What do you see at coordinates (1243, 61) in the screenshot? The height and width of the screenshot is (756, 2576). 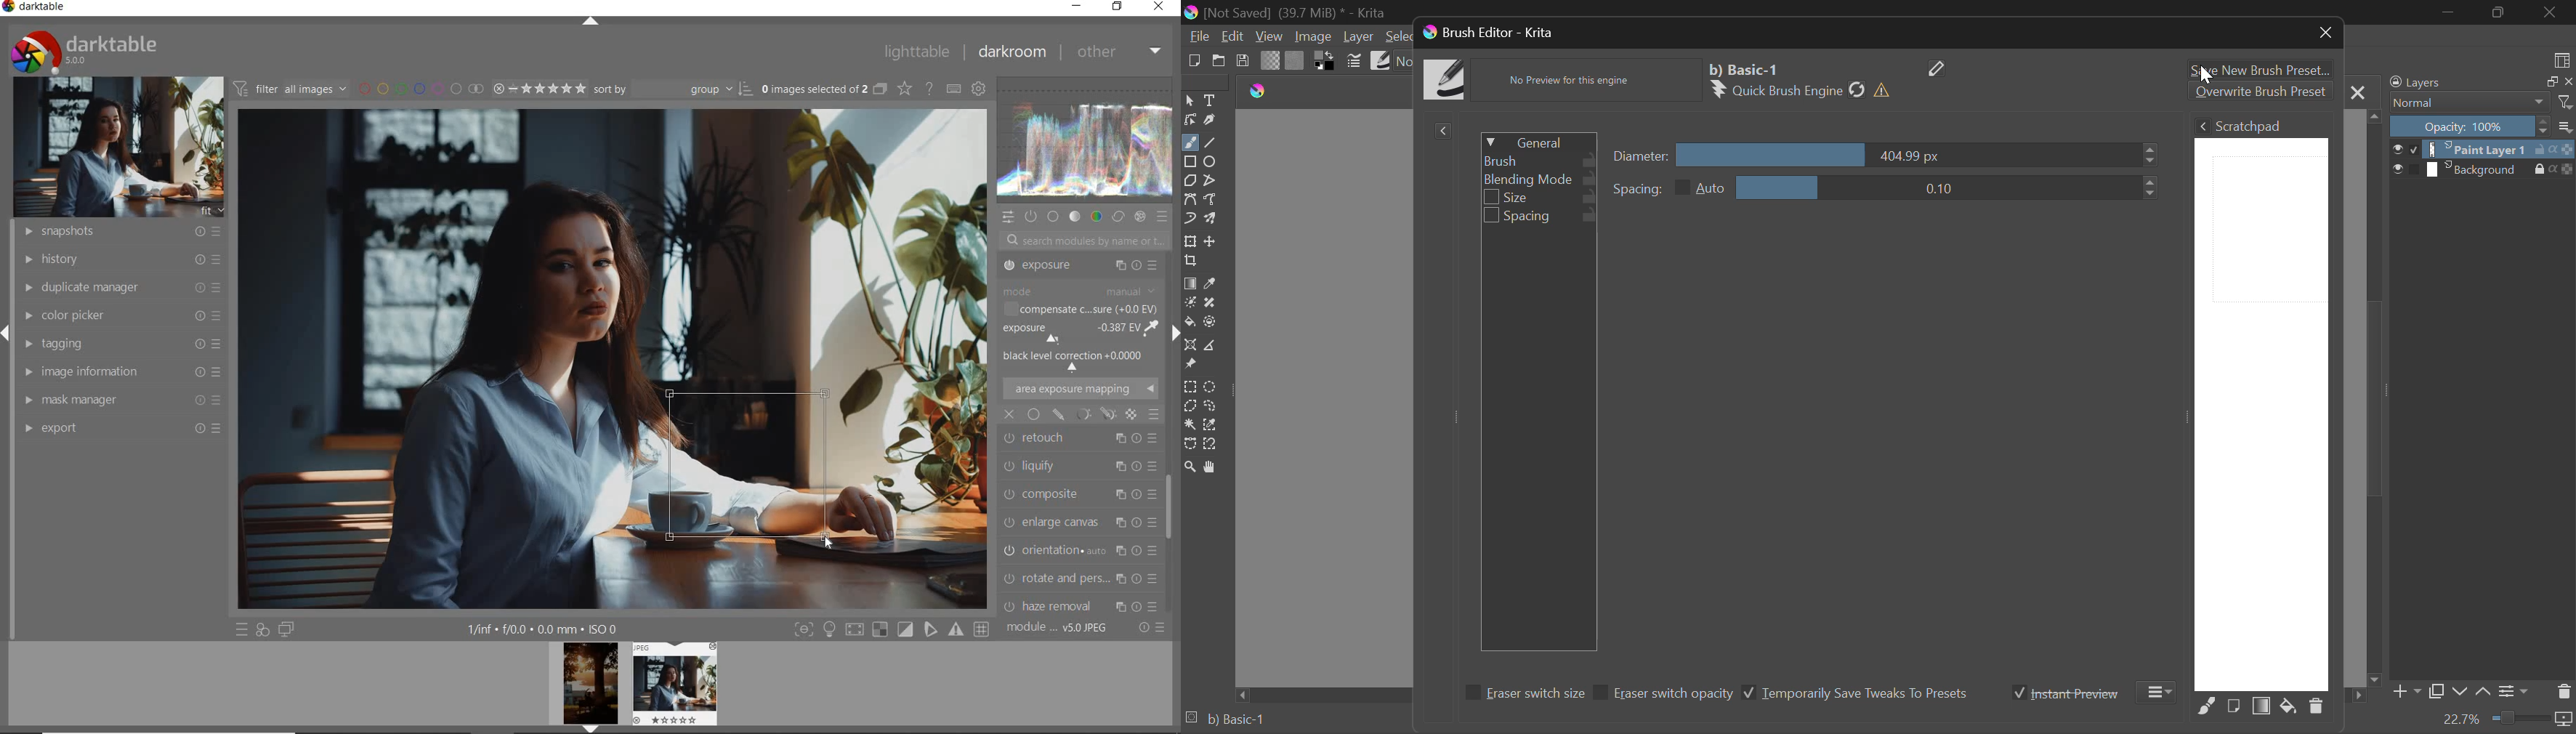 I see `Save` at bounding box center [1243, 61].